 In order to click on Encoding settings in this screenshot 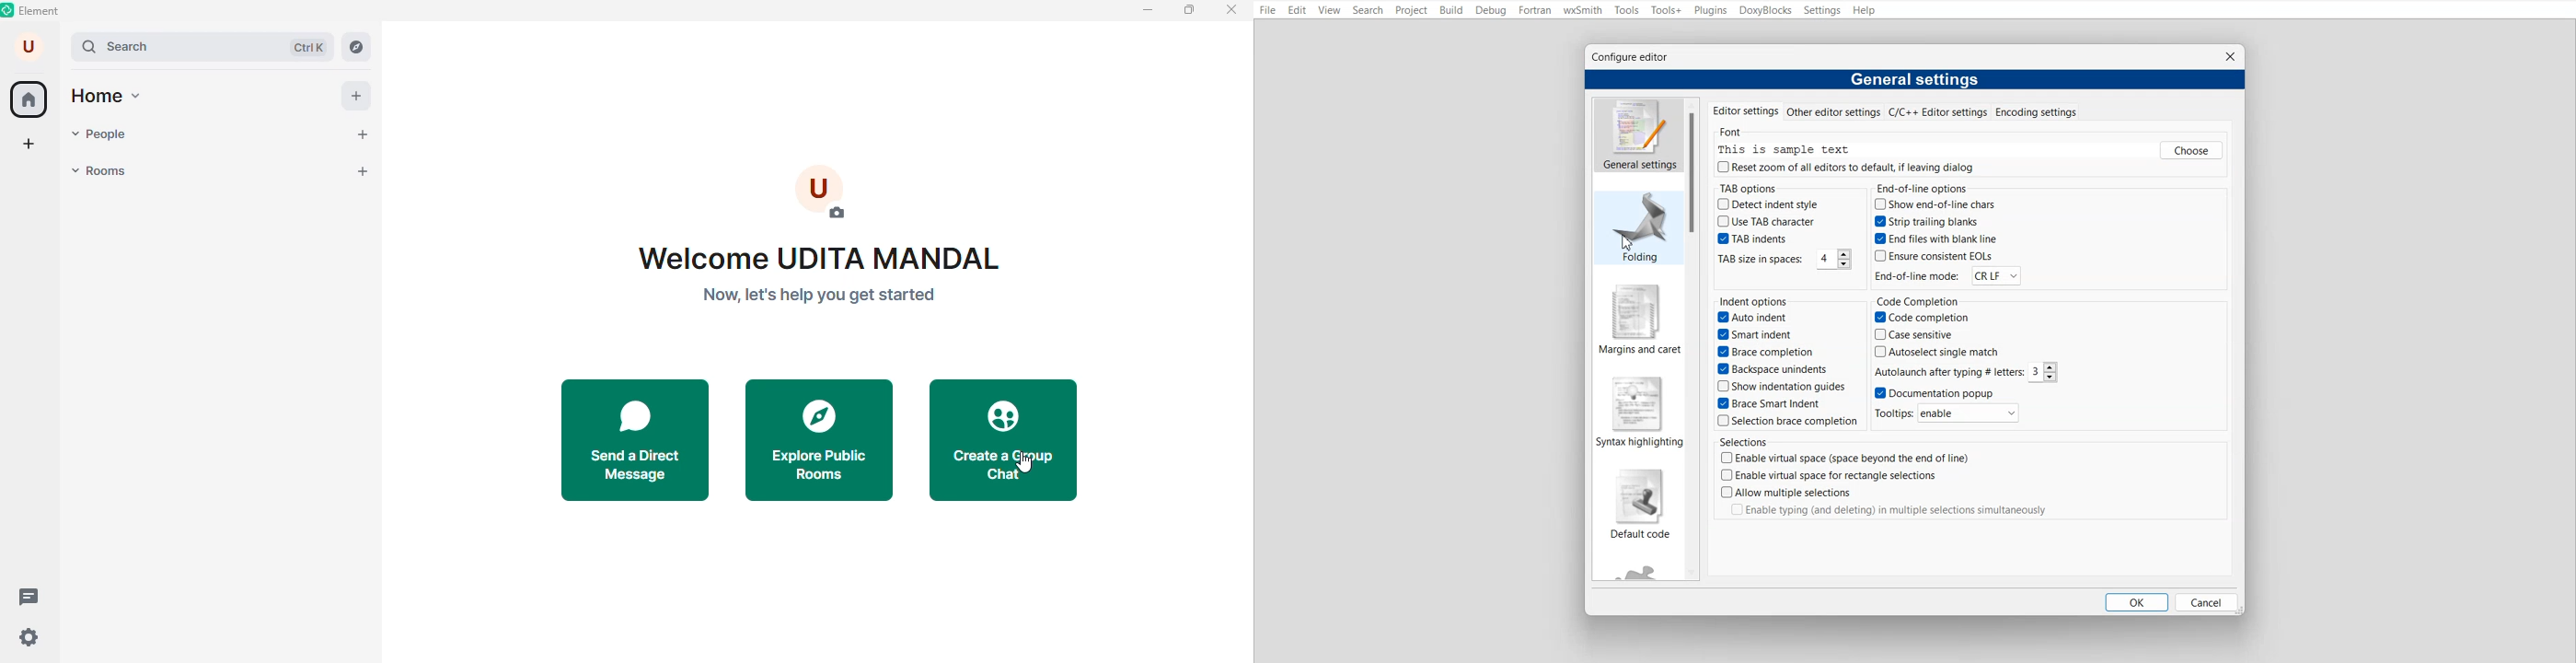, I will do `click(2036, 111)`.